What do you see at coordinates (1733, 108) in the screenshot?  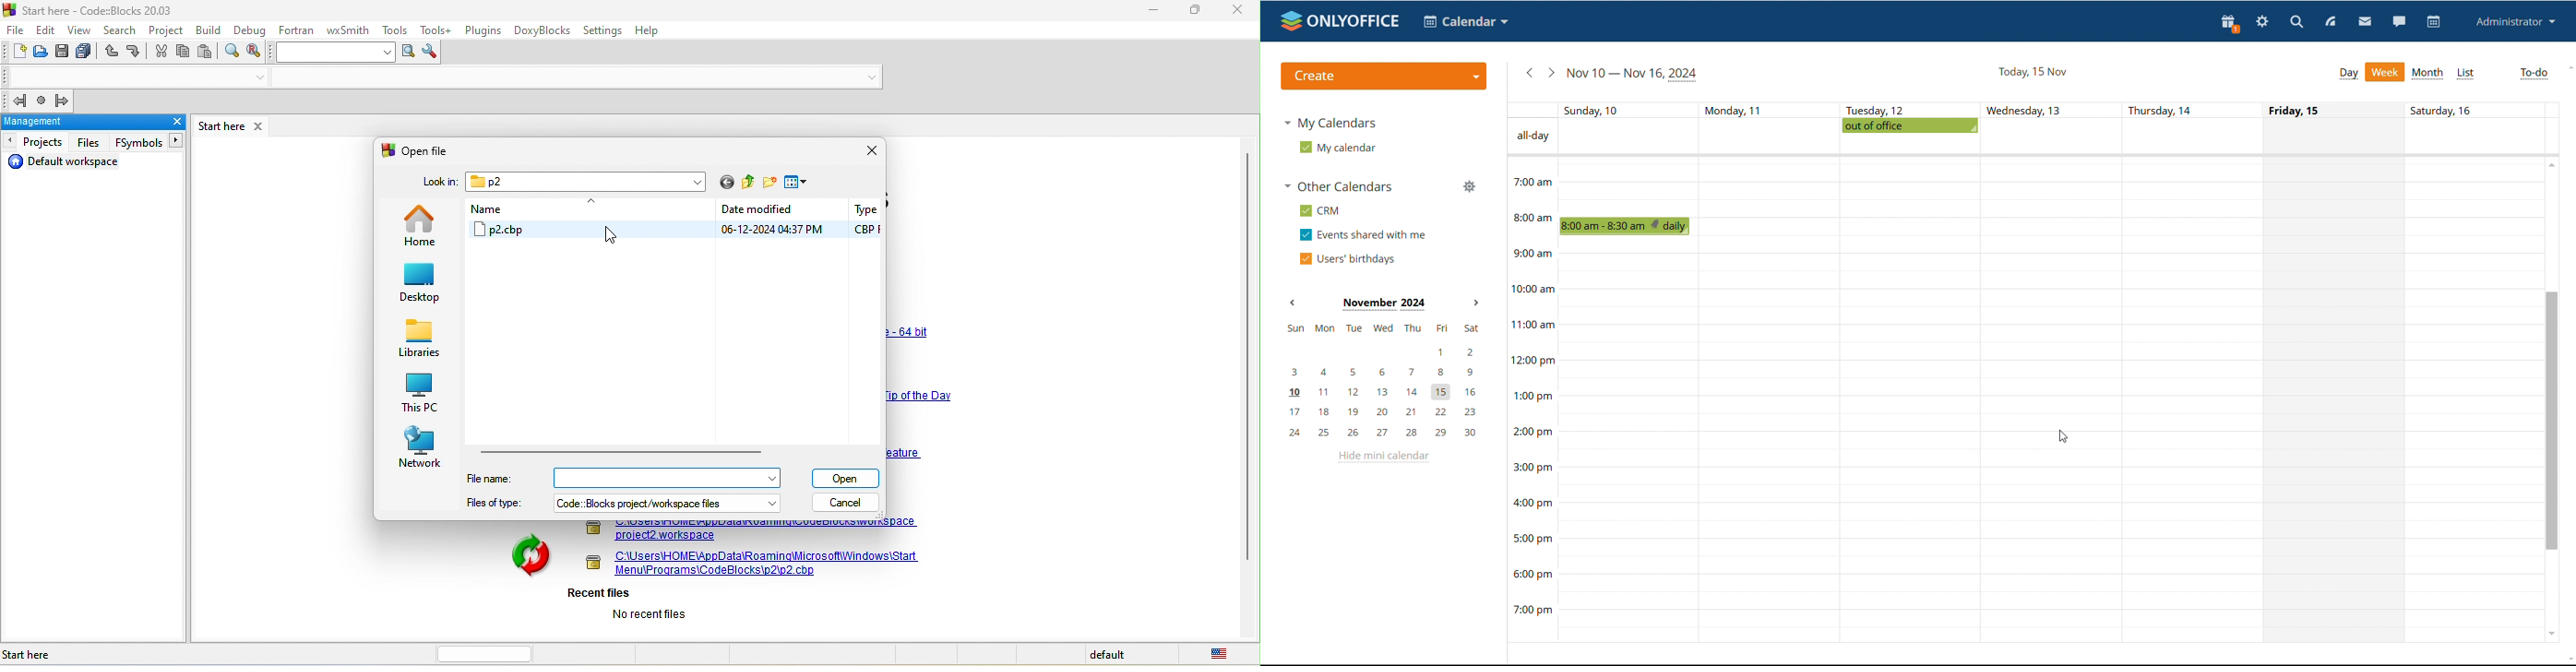 I see `text` at bounding box center [1733, 108].